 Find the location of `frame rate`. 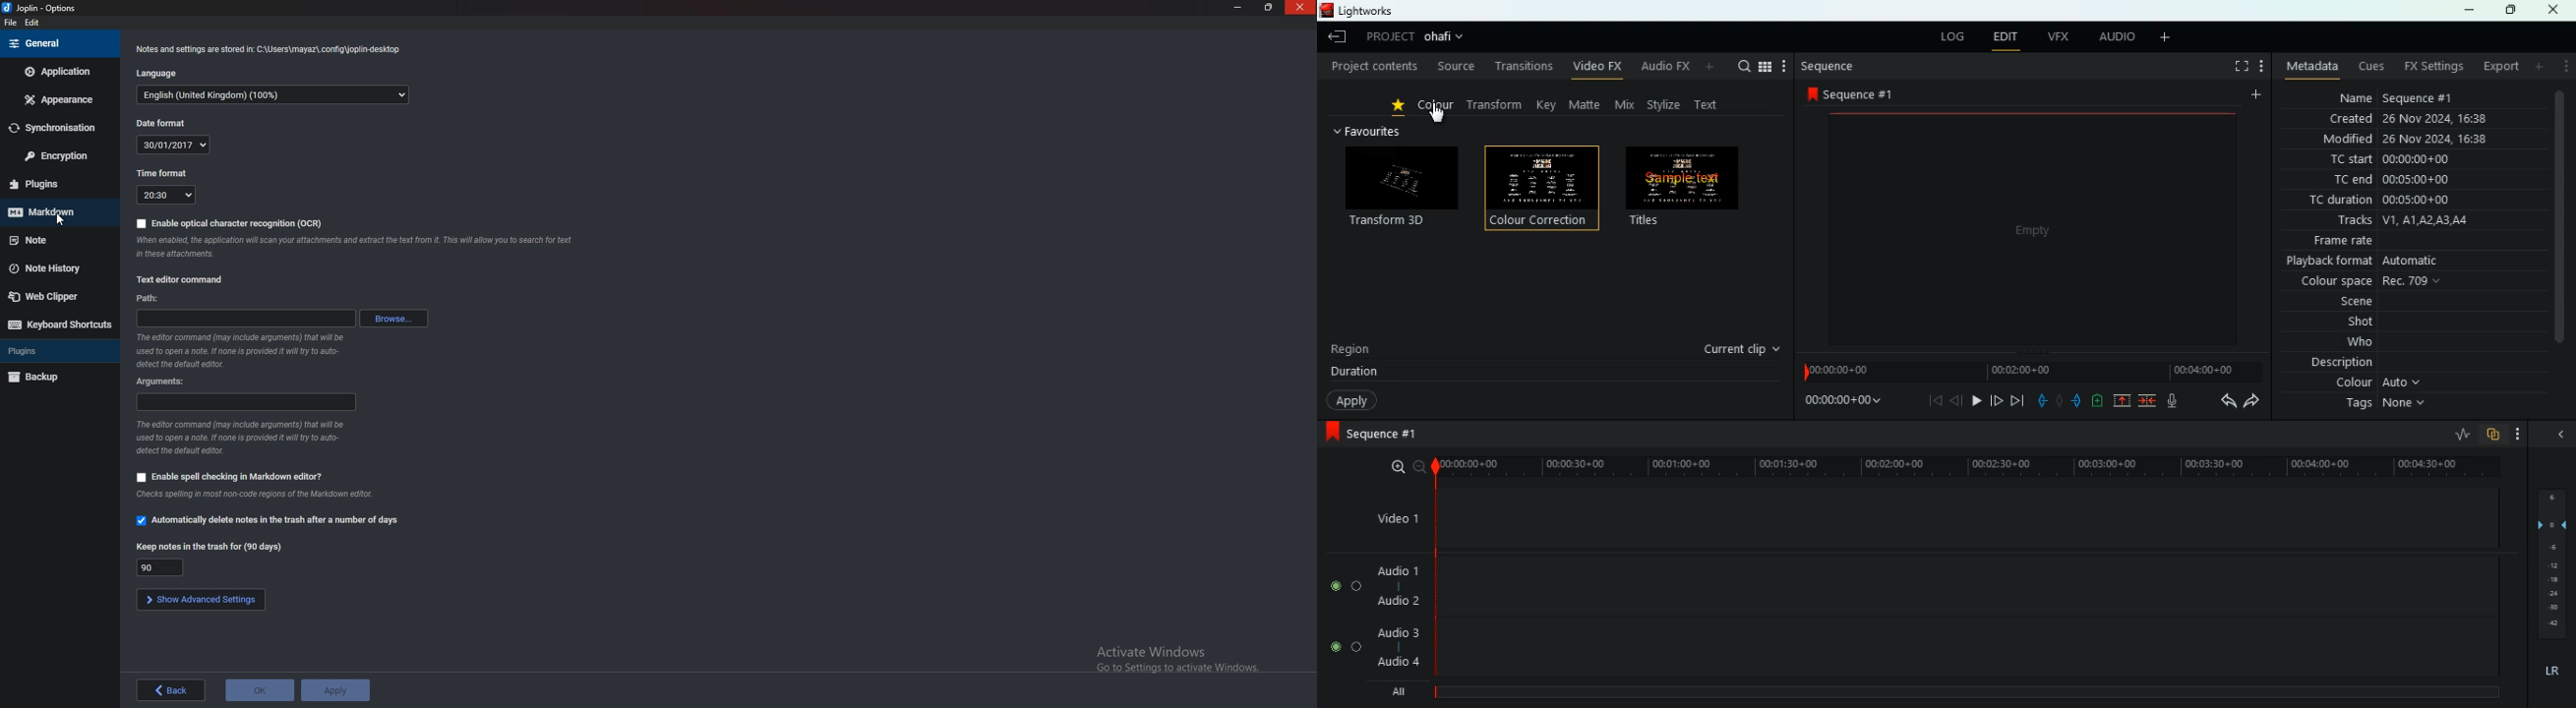

frame rate is located at coordinates (2409, 241).